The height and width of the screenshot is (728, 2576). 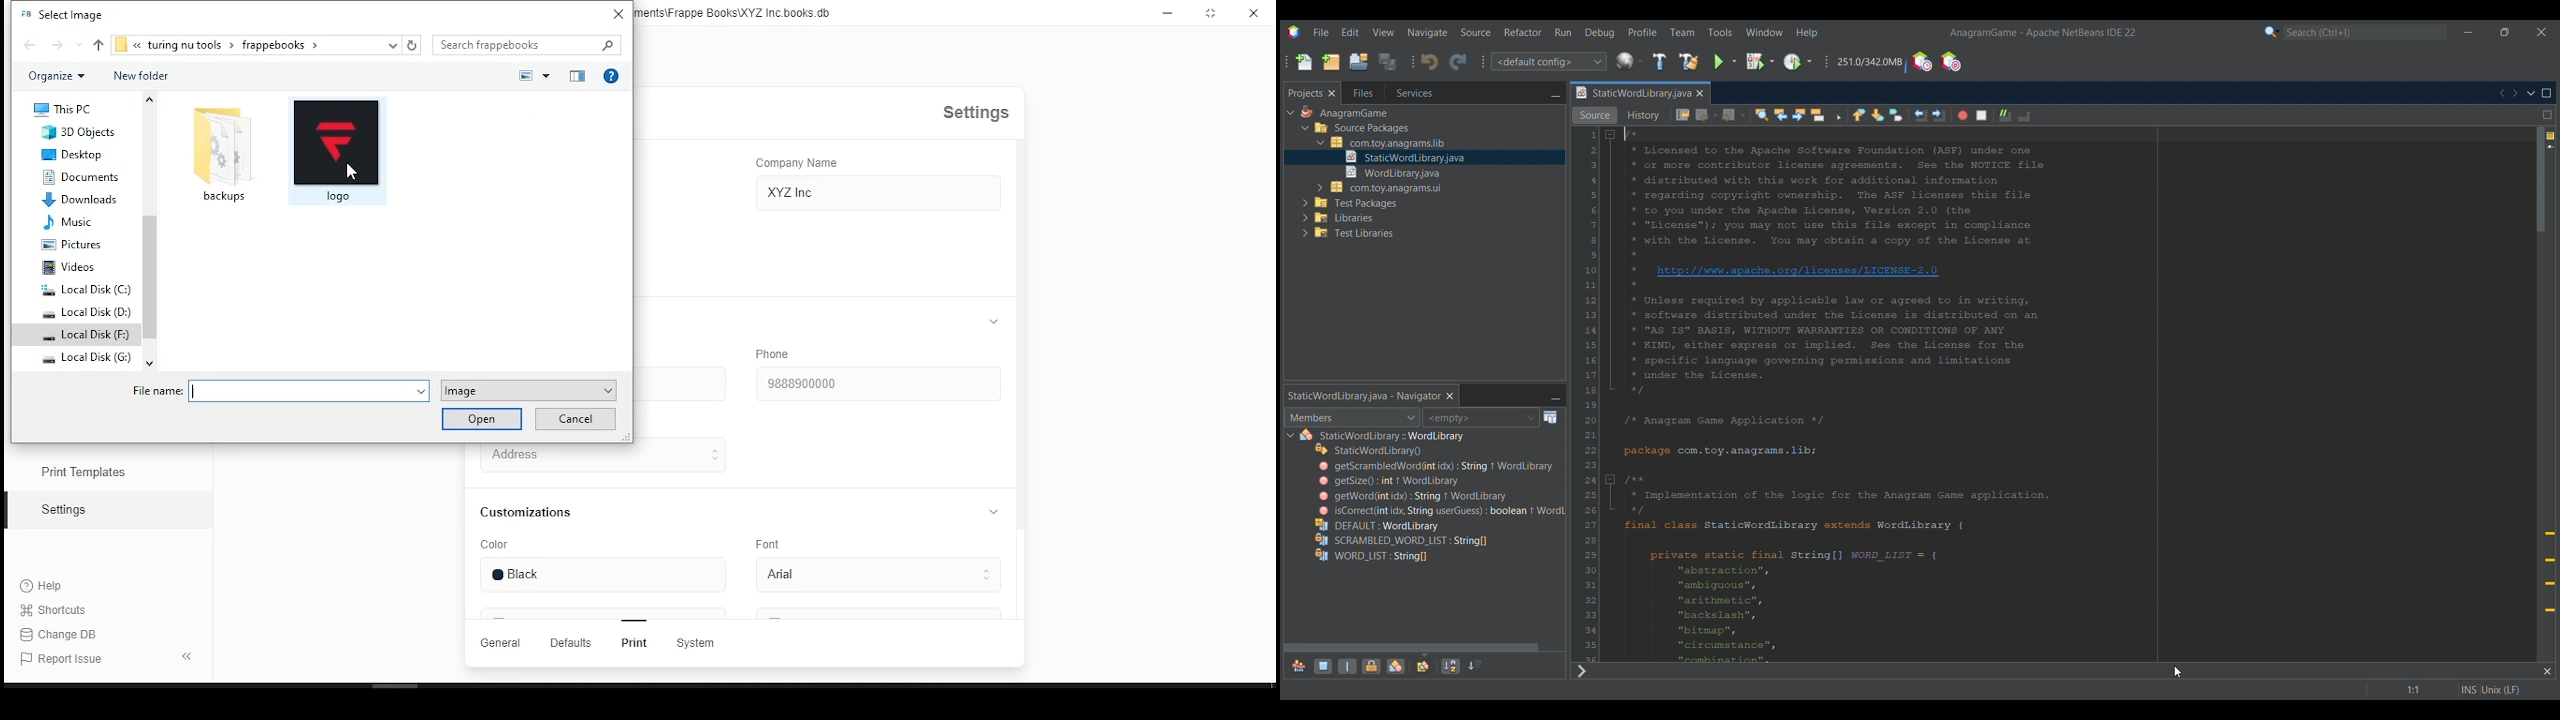 What do you see at coordinates (741, 13) in the screenshot?
I see `XYZ Inc - C:\users\Sayan\Documents\FrappeBooks\XYZ Incbooks.db` at bounding box center [741, 13].